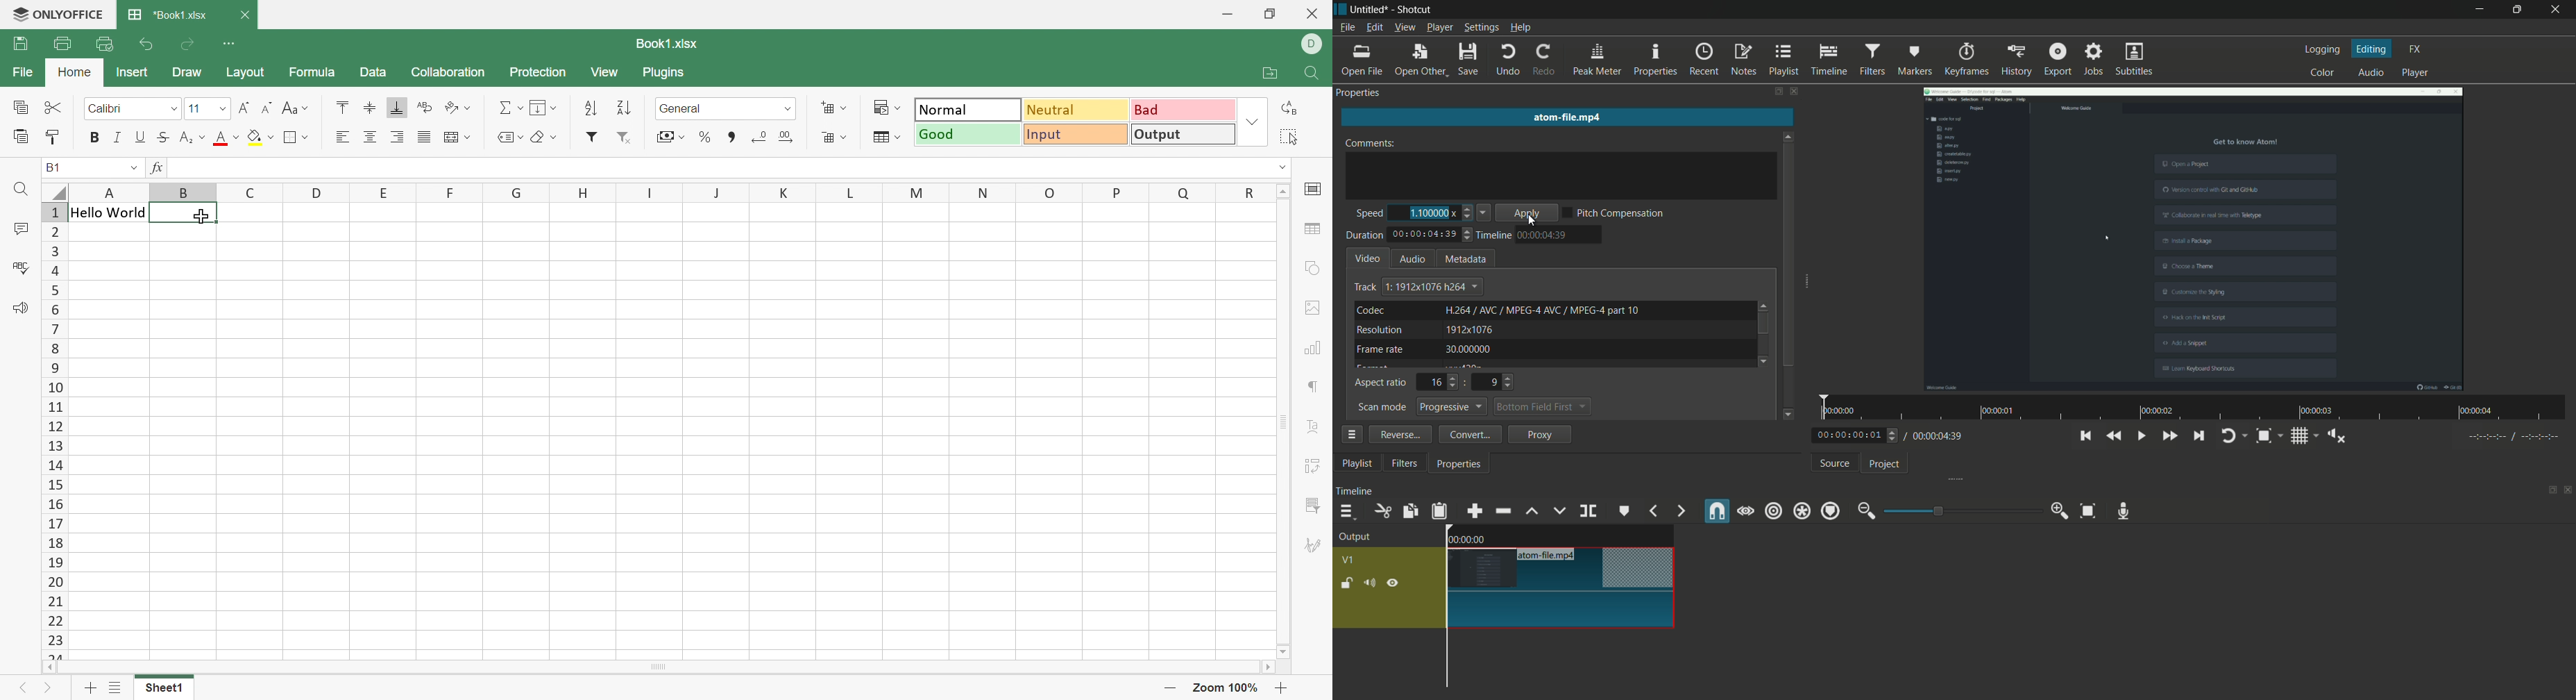 The width and height of the screenshot is (2576, 700). I want to click on export, so click(2058, 59).